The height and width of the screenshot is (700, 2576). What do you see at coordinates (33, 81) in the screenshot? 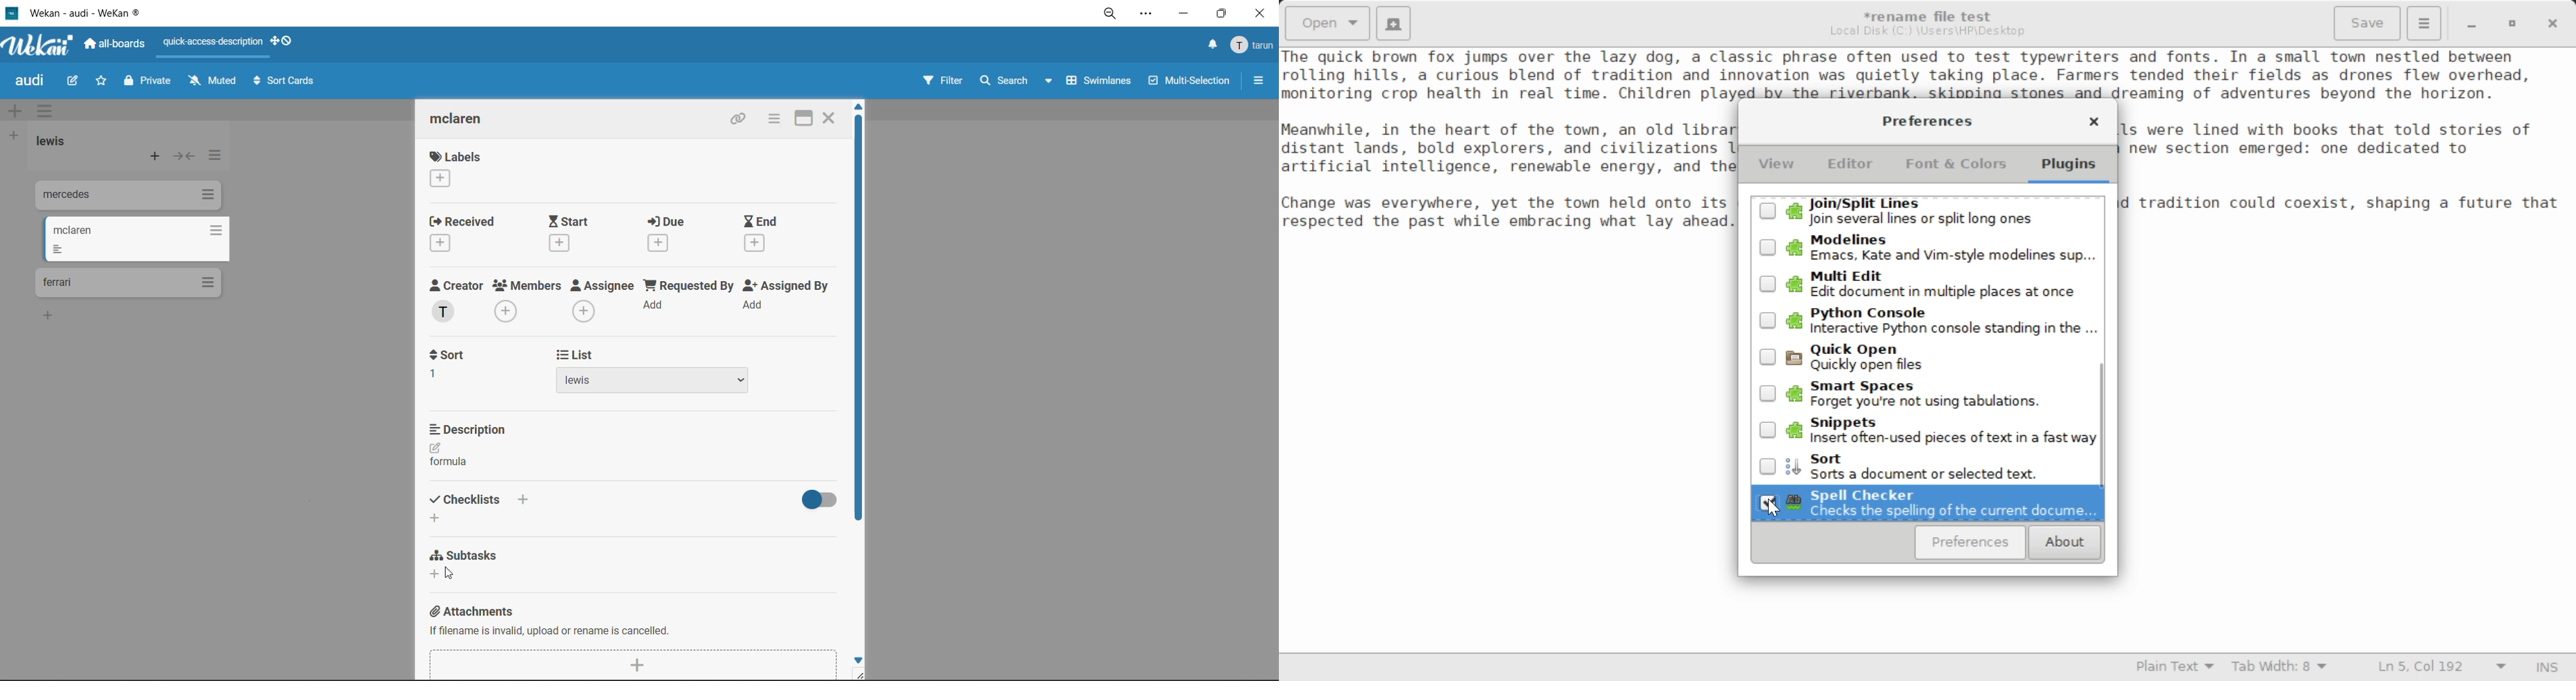
I see `board title` at bounding box center [33, 81].